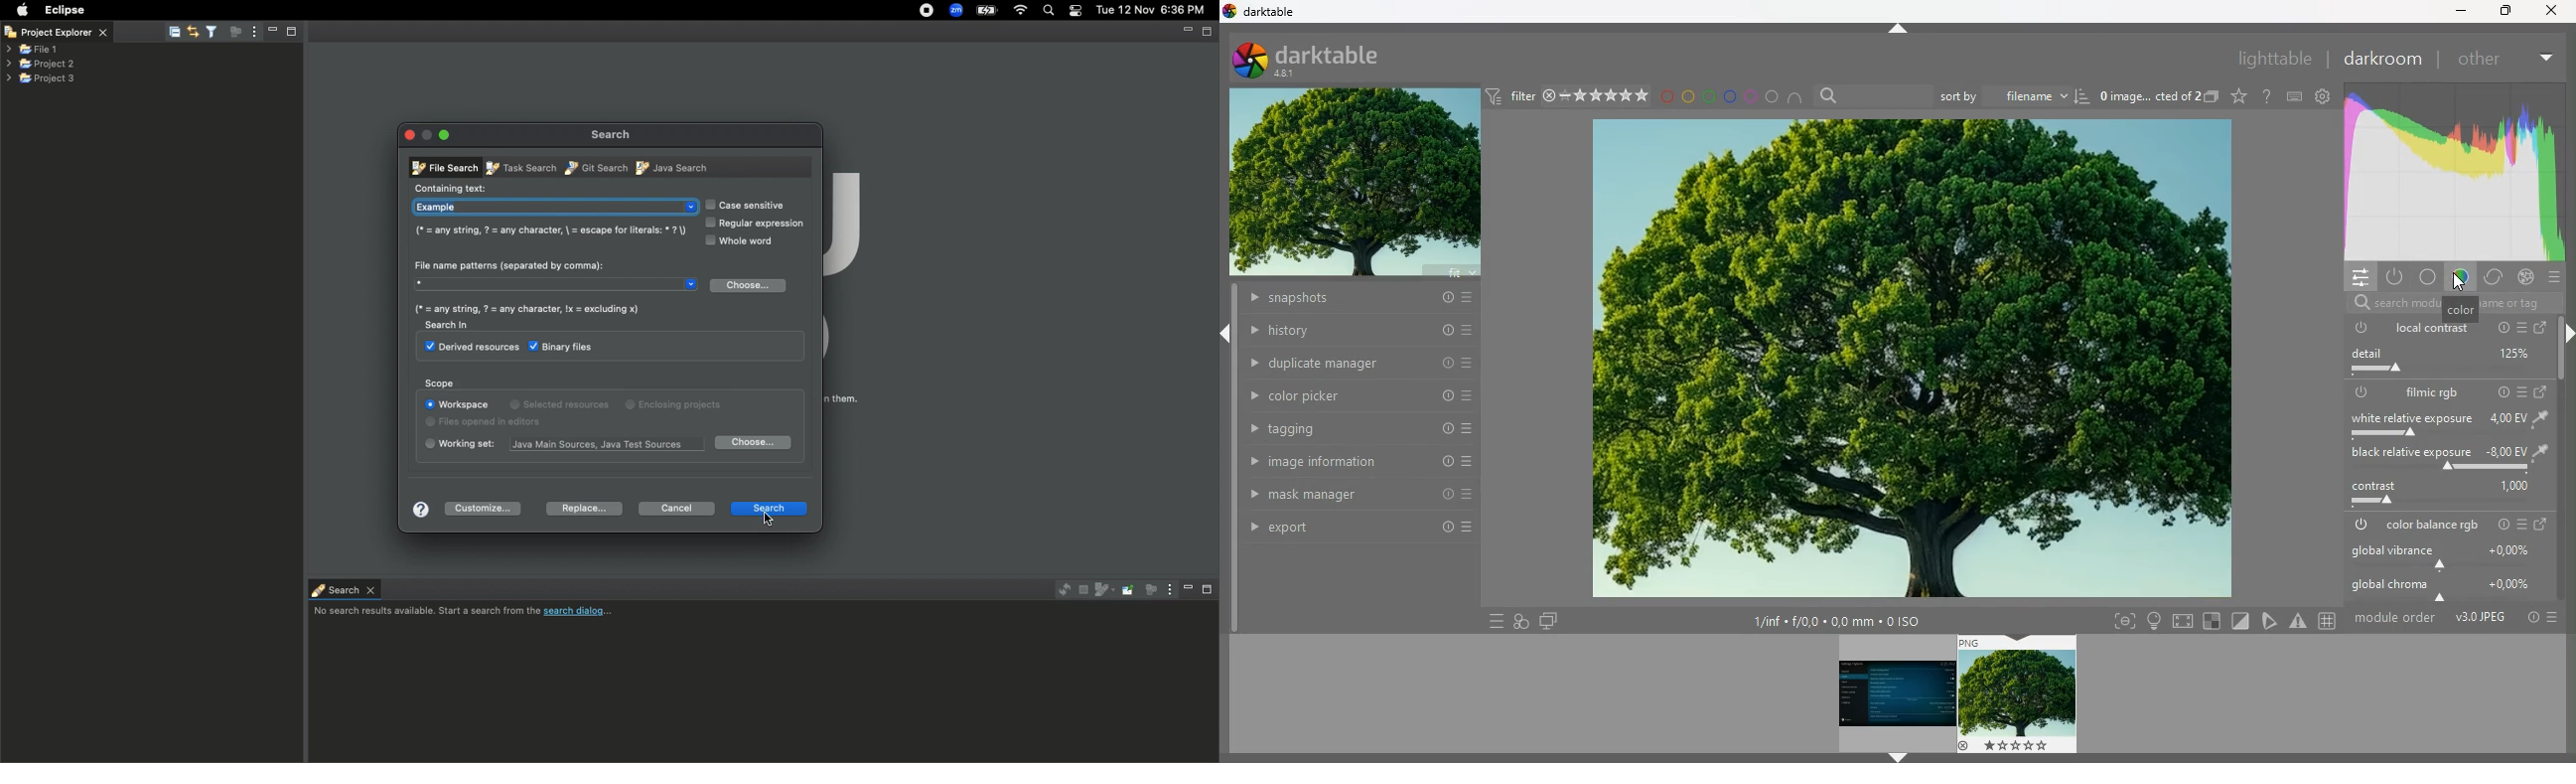 The width and height of the screenshot is (2576, 784). What do you see at coordinates (22, 9) in the screenshot?
I see `Apple logo` at bounding box center [22, 9].